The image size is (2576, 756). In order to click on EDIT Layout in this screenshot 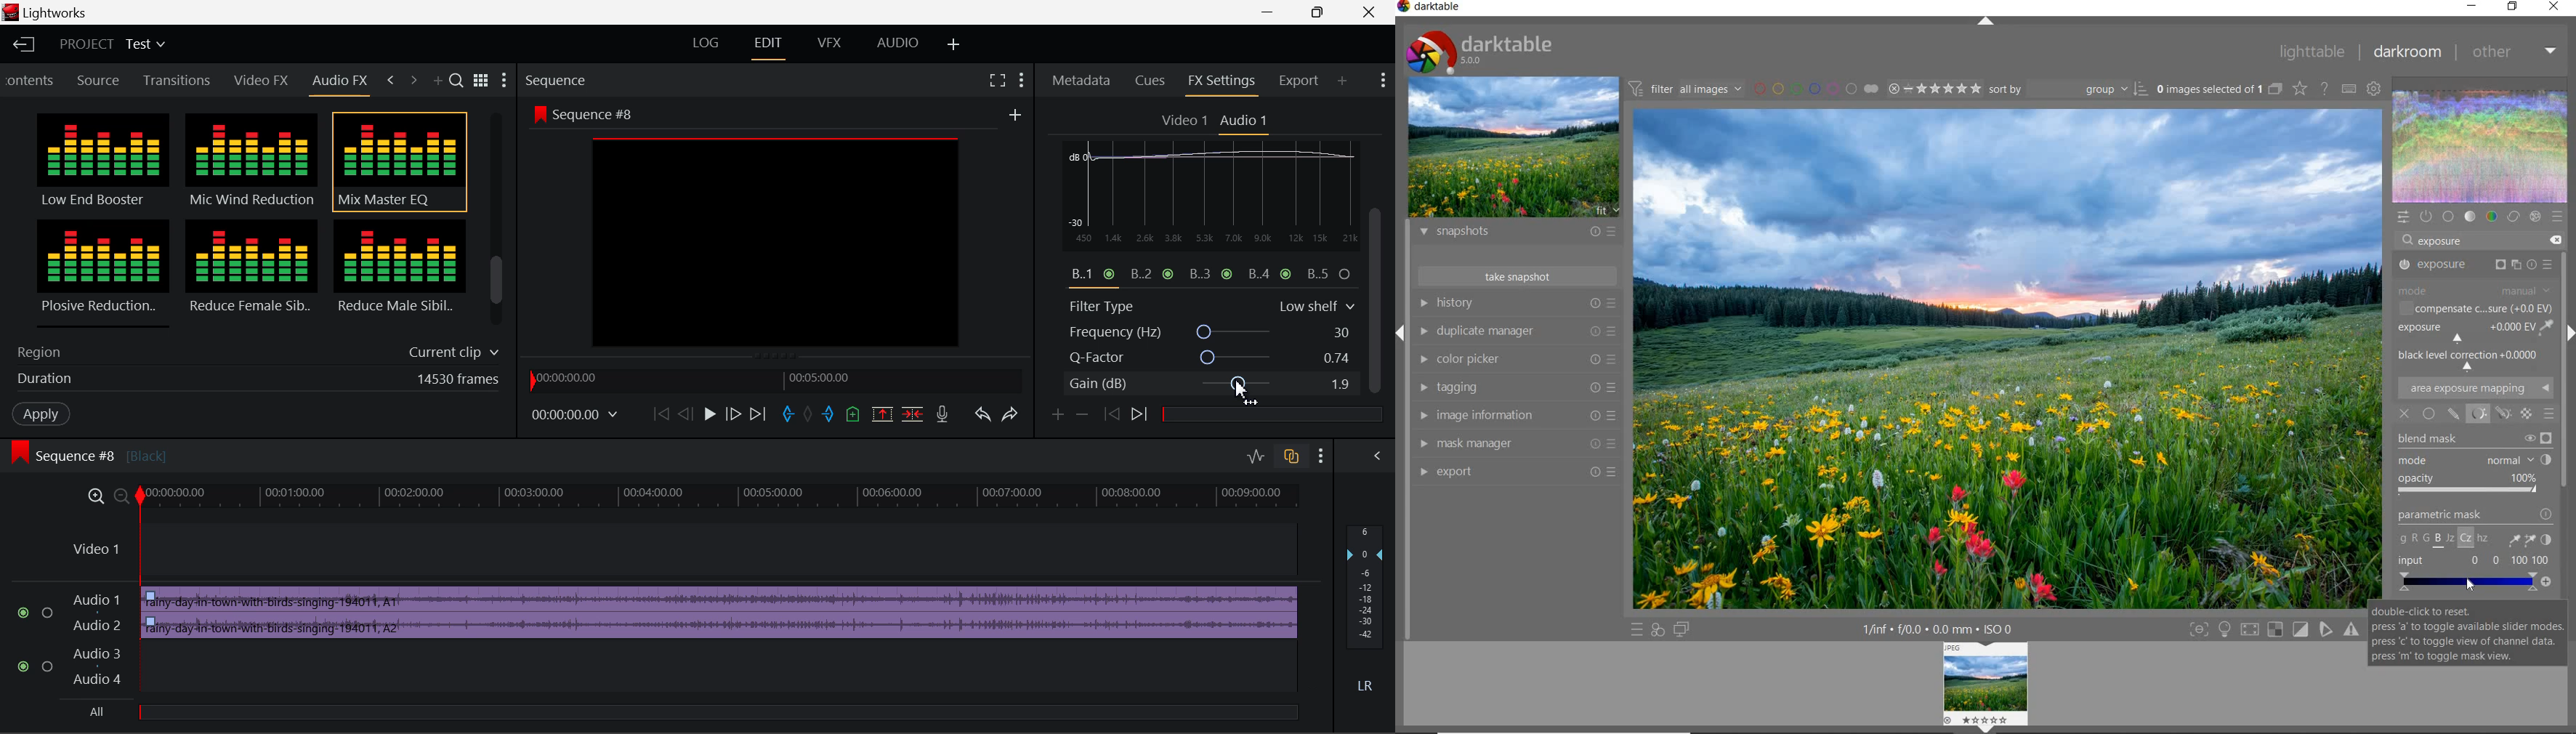, I will do `click(773, 47)`.